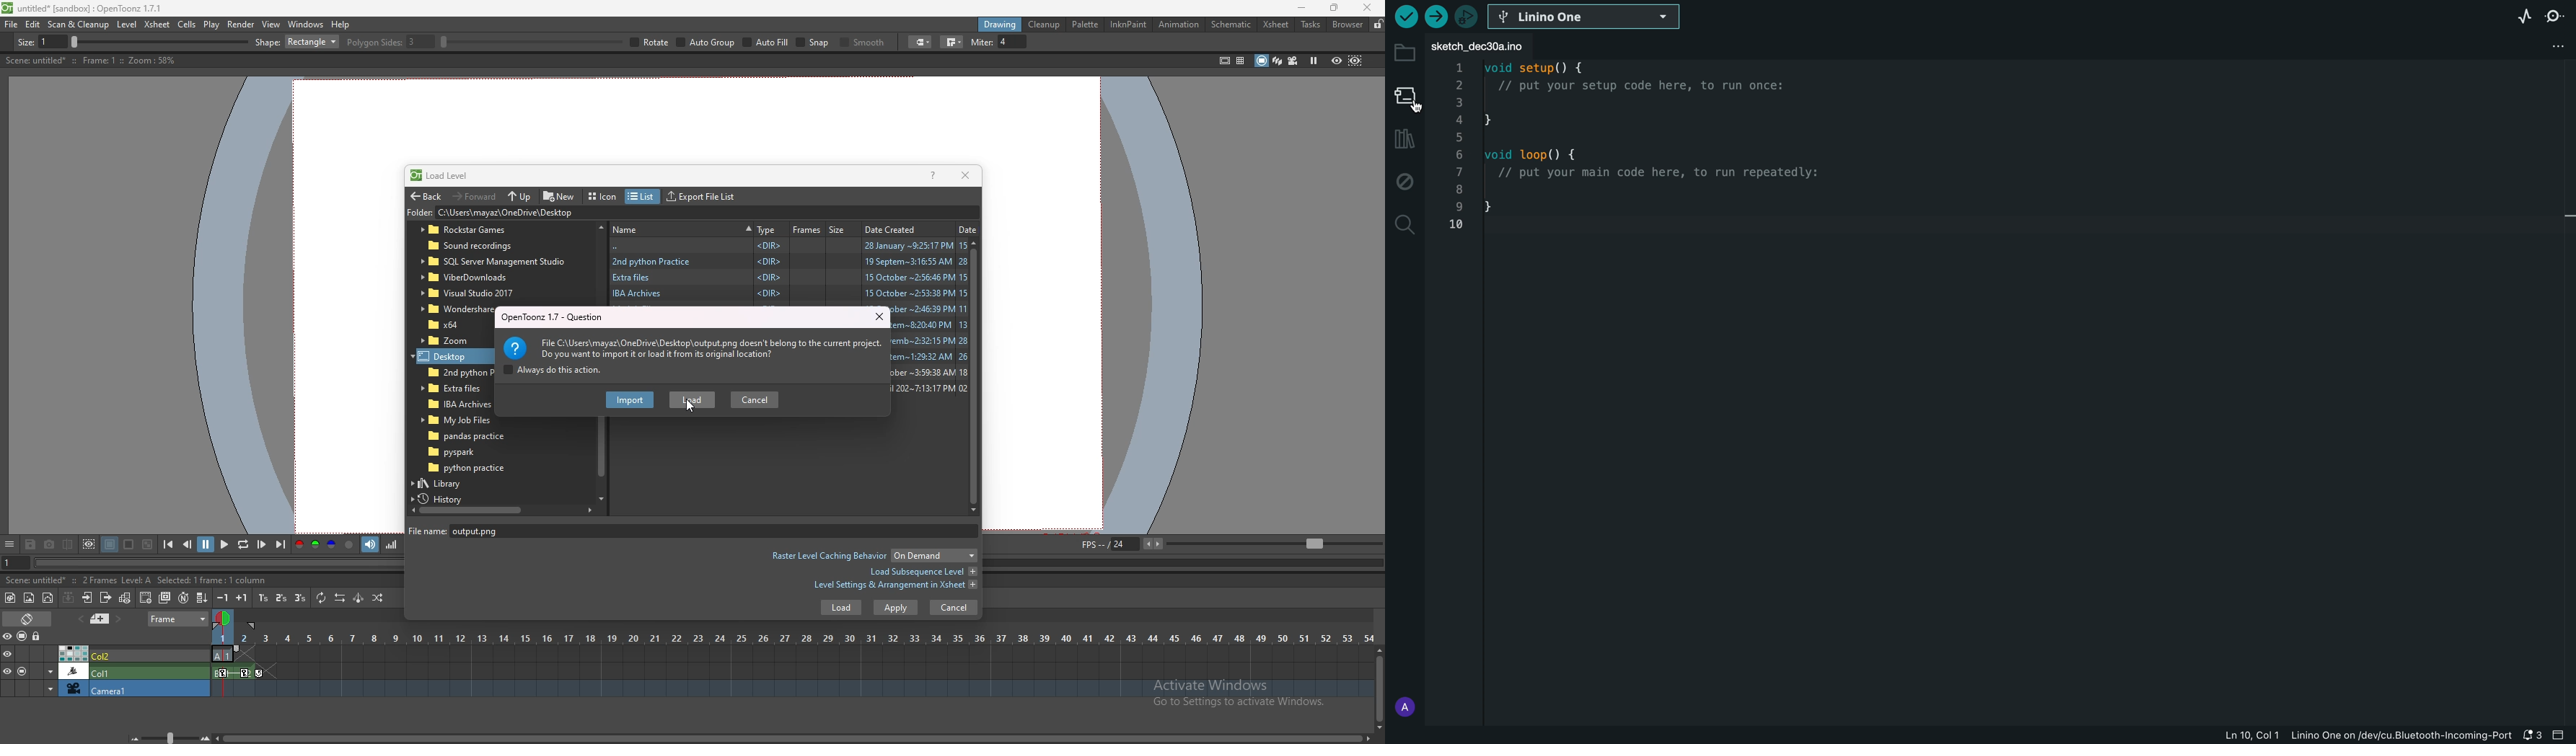 The image size is (2576, 756). What do you see at coordinates (446, 499) in the screenshot?
I see `history` at bounding box center [446, 499].